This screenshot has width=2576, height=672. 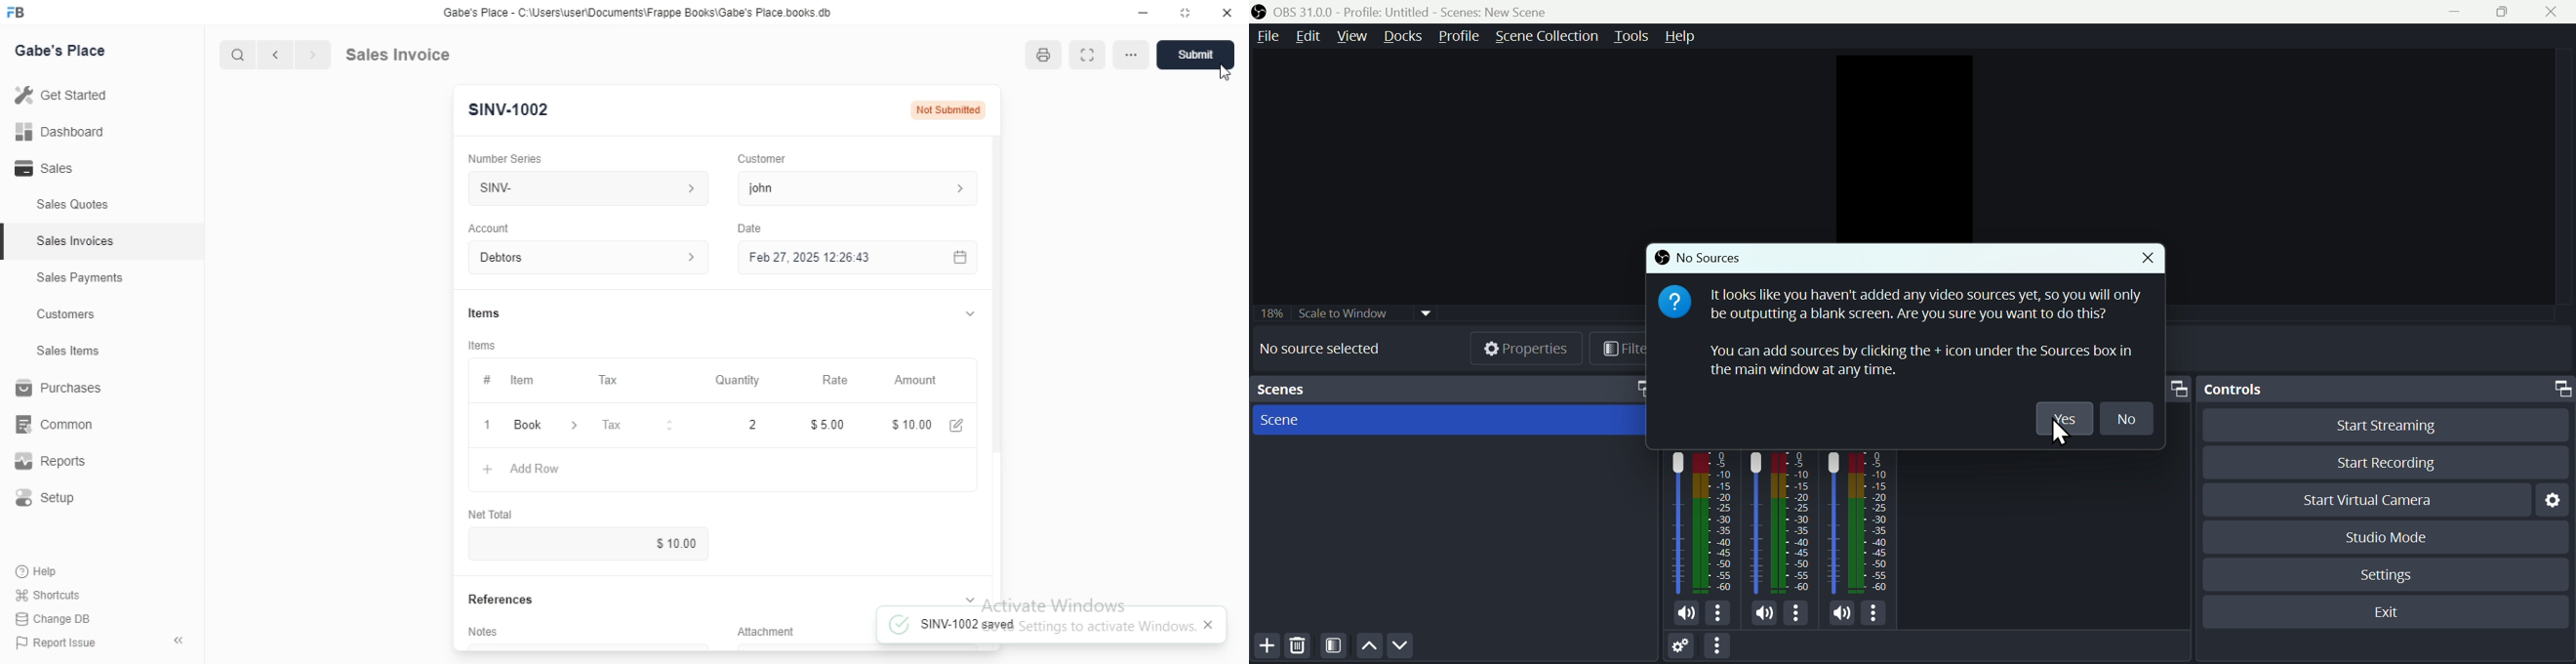 What do you see at coordinates (1720, 647) in the screenshot?
I see `More options` at bounding box center [1720, 647].